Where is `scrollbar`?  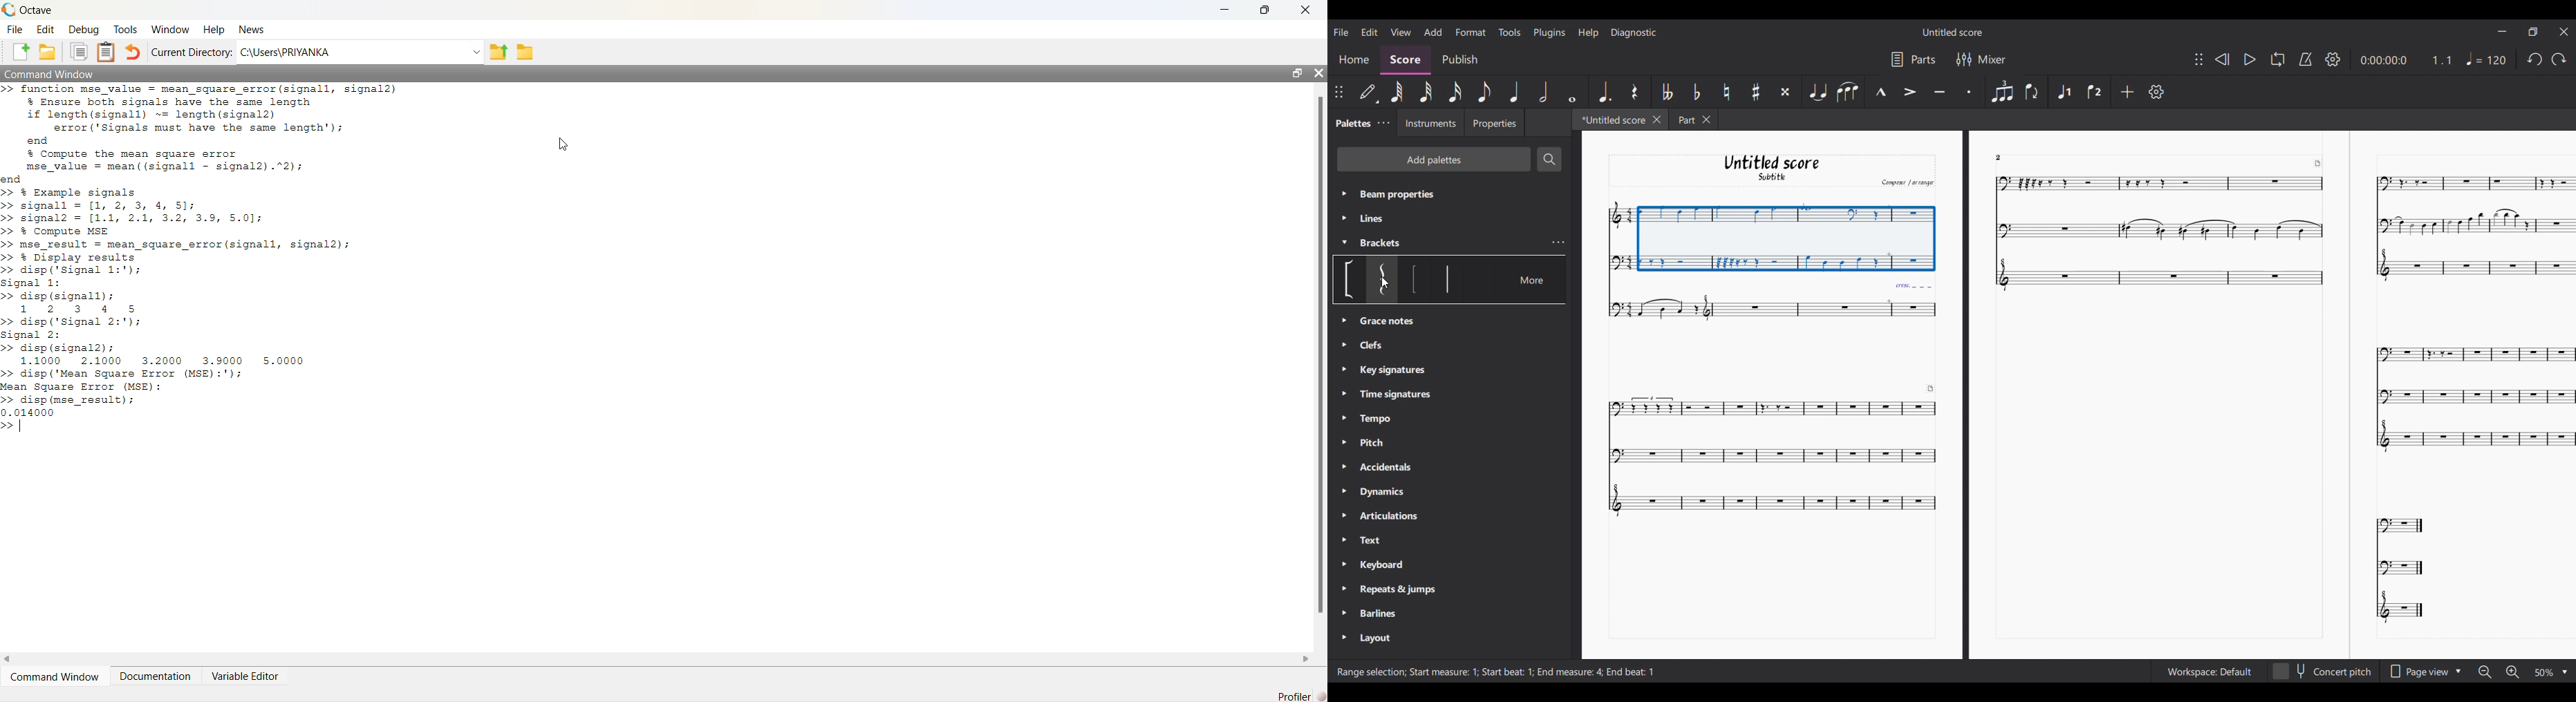 scrollbar is located at coordinates (1319, 359).